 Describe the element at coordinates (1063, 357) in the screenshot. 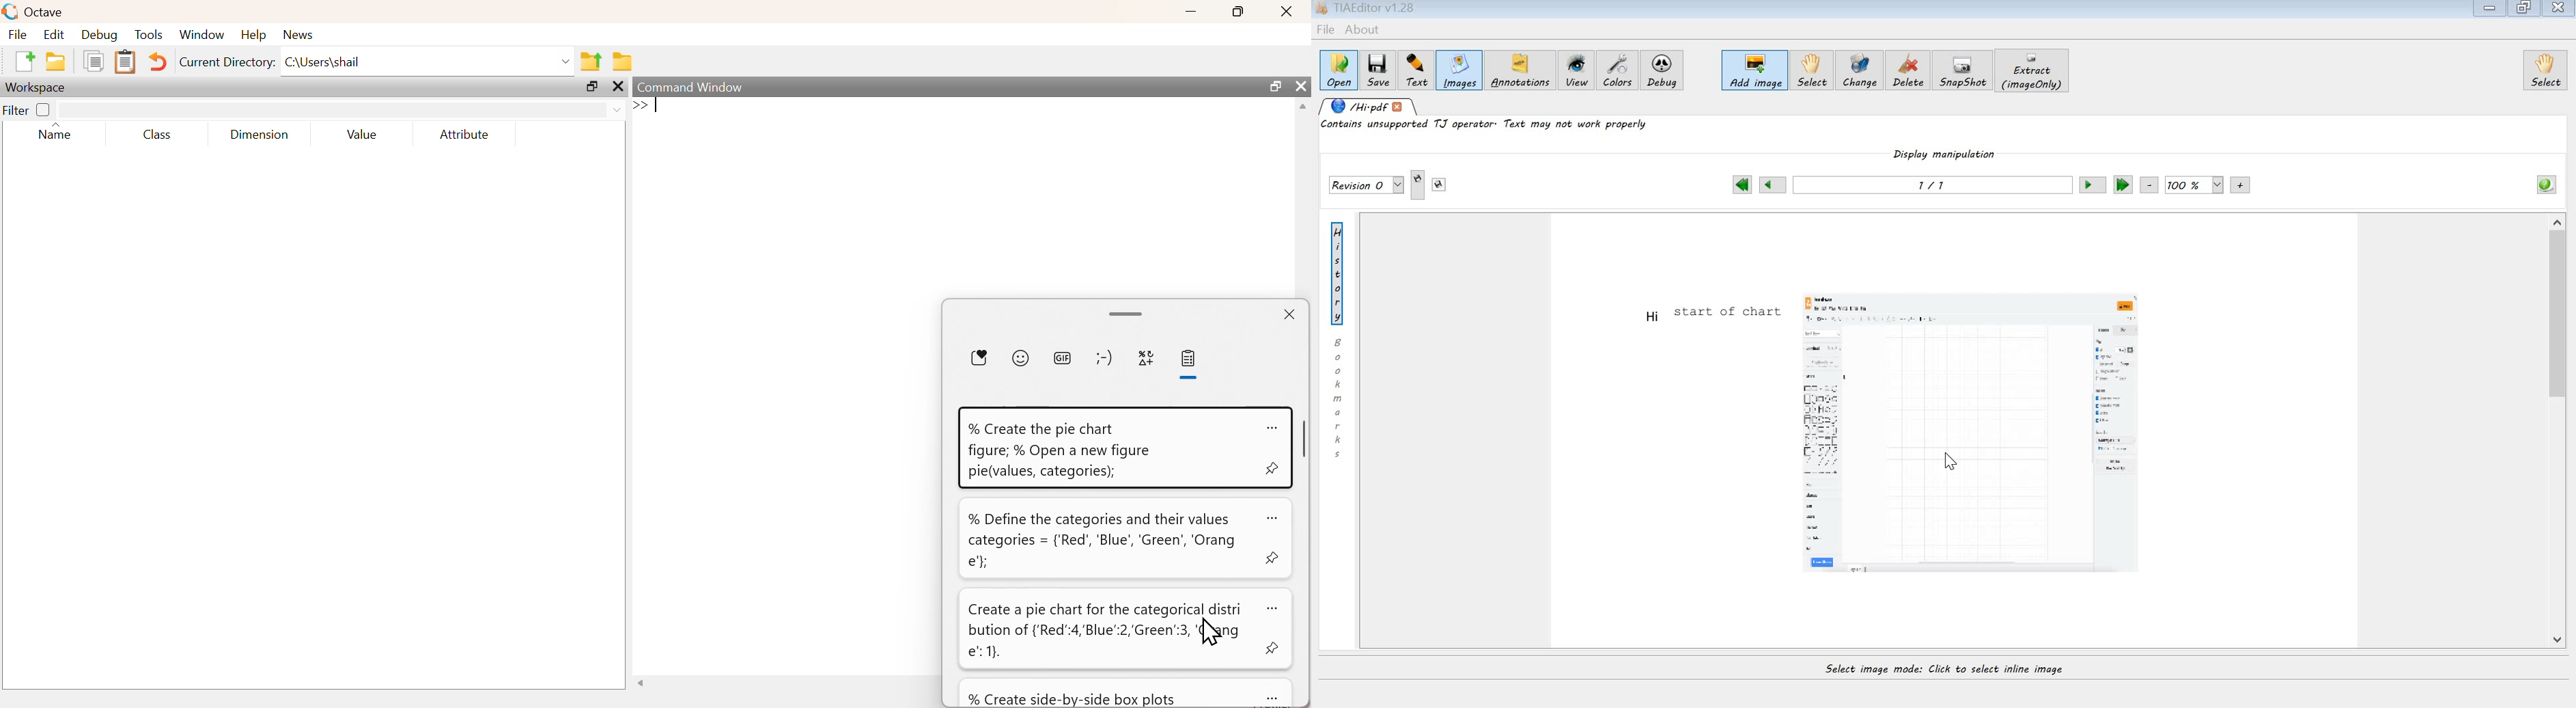

I see `GIF` at that location.